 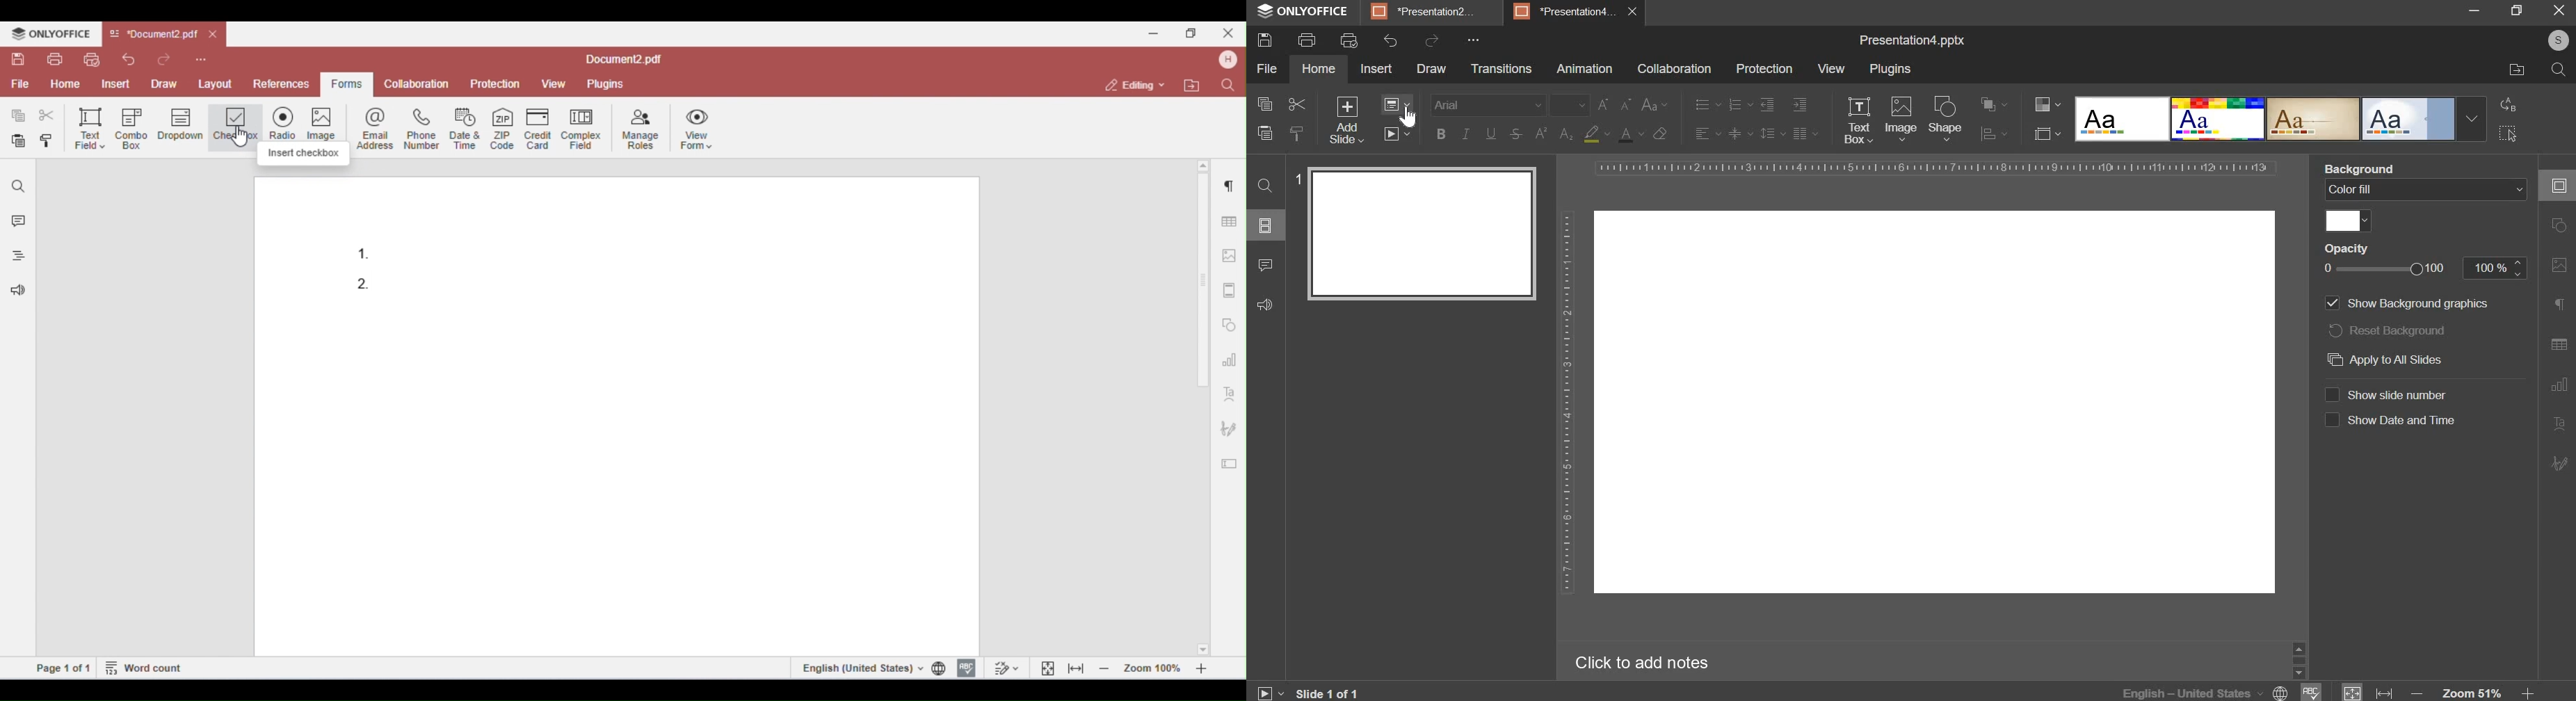 What do you see at coordinates (2299, 659) in the screenshot?
I see `slider` at bounding box center [2299, 659].